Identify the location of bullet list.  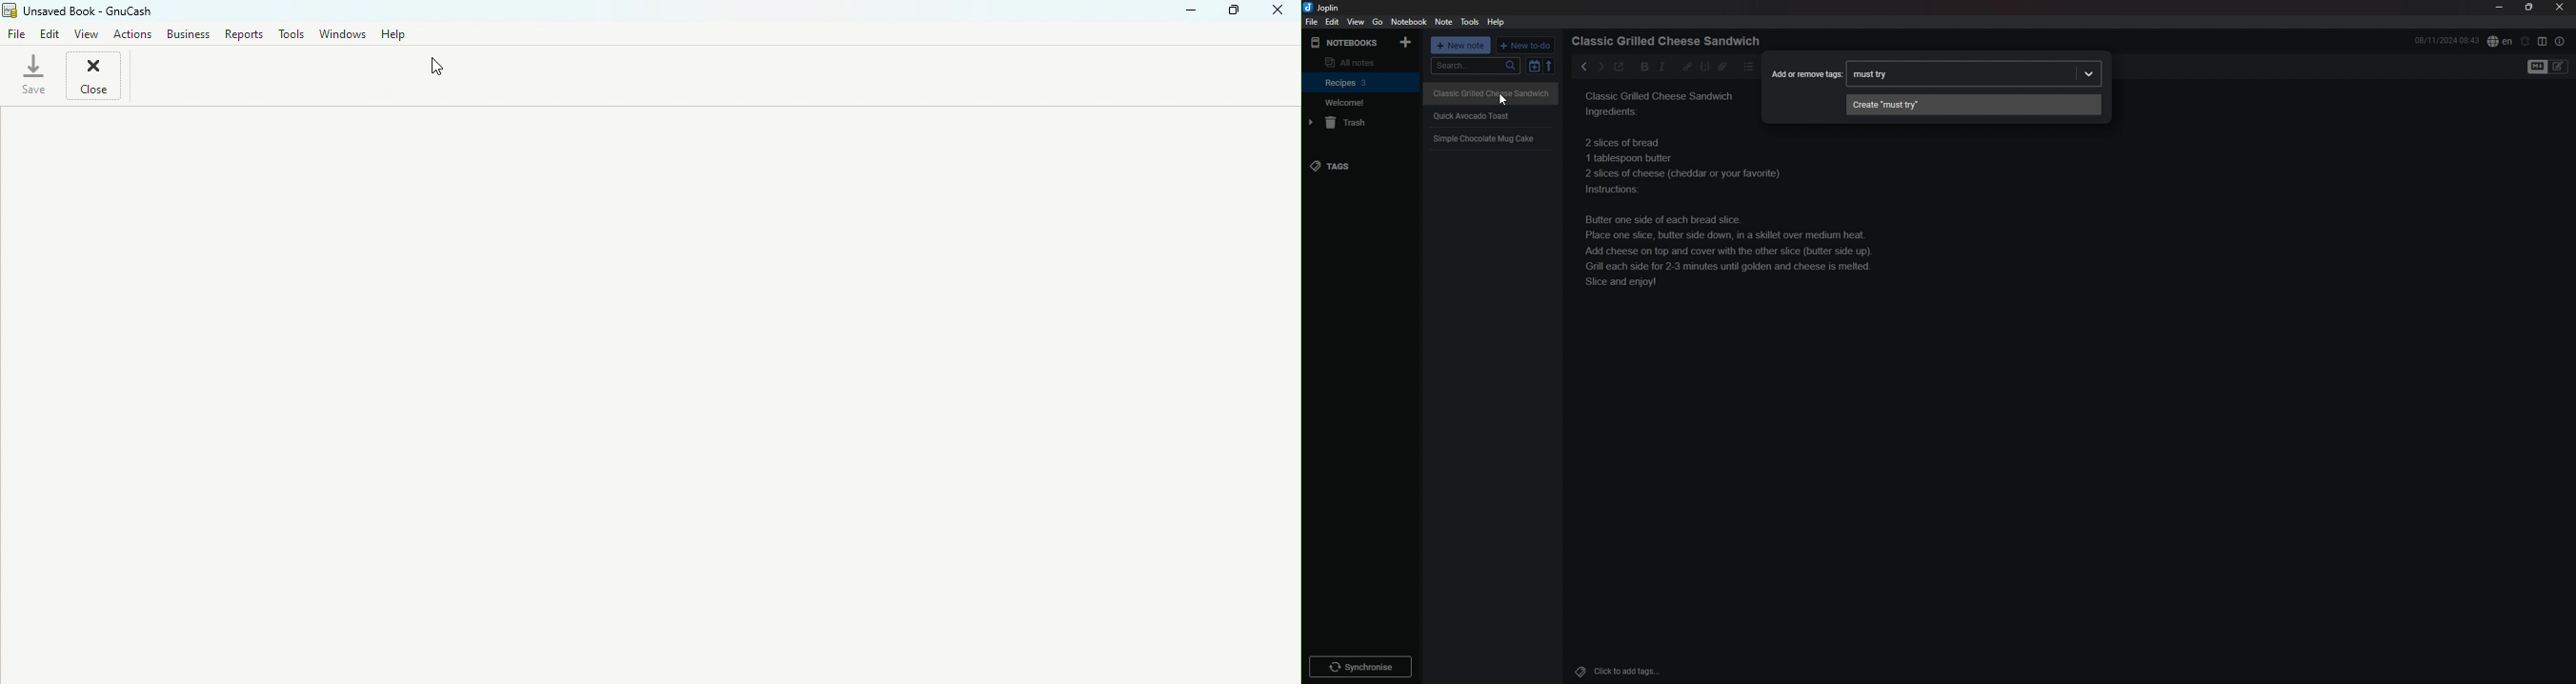
(1749, 66).